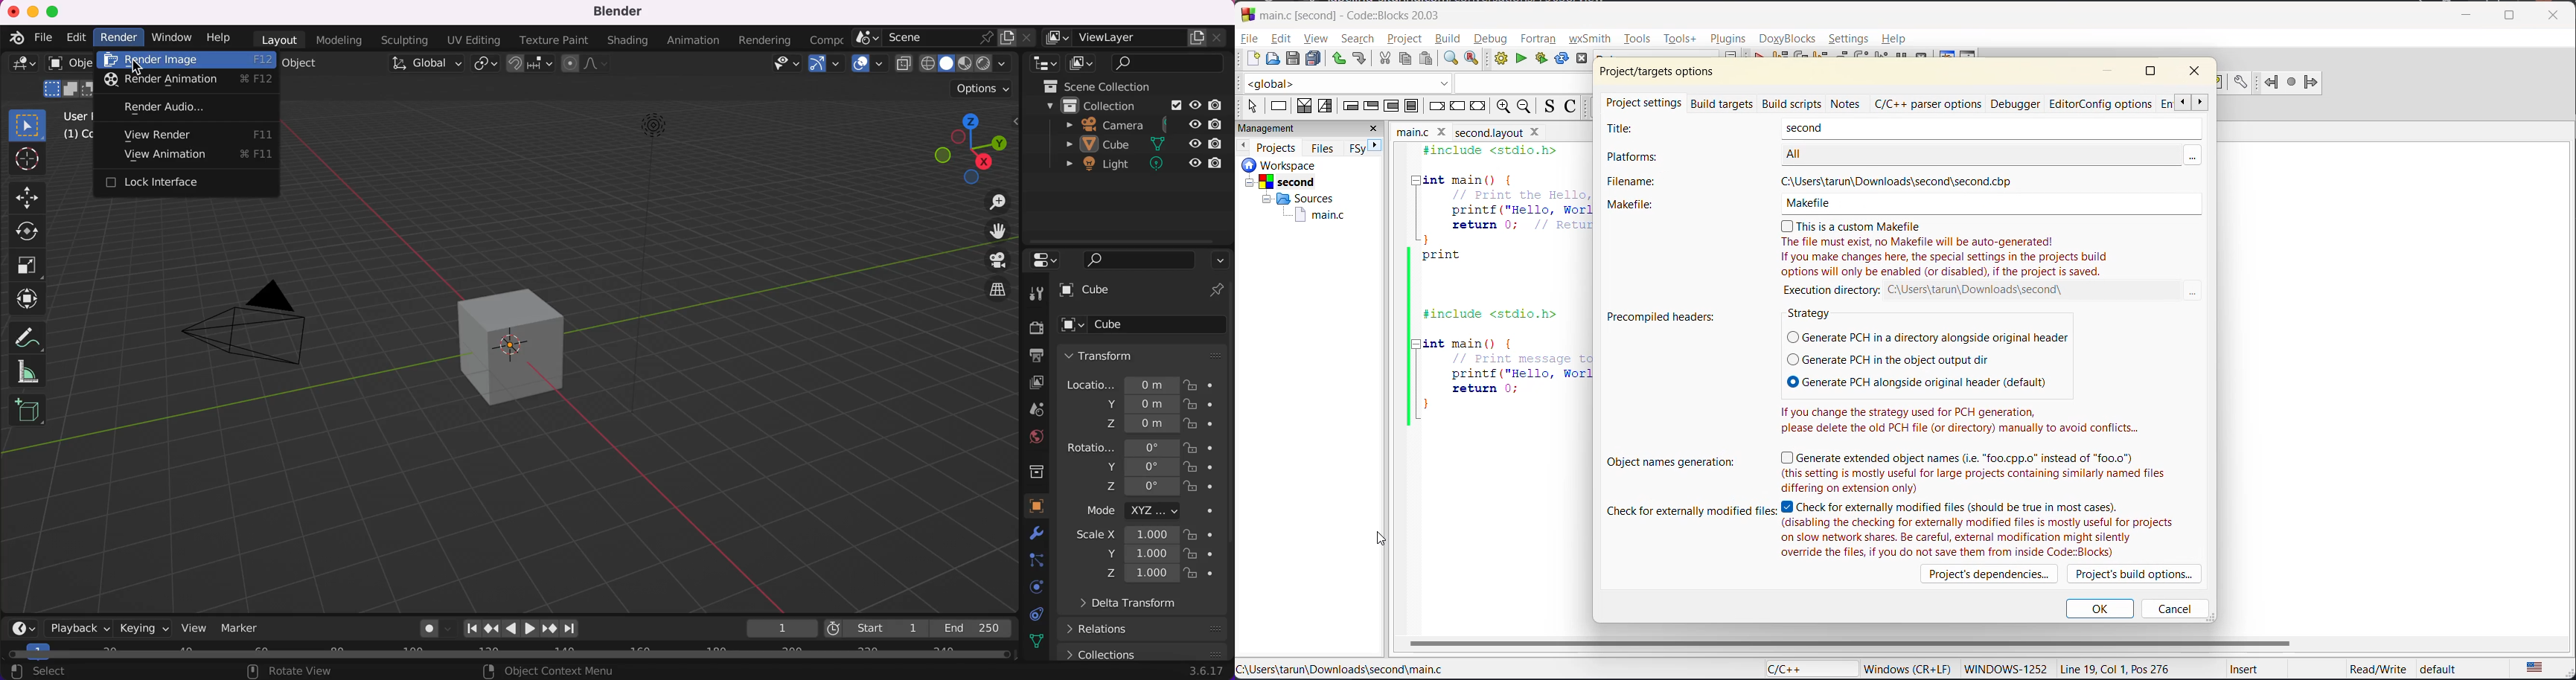 This screenshot has height=700, width=2576. Describe the element at coordinates (1118, 404) in the screenshot. I see `y 0m` at that location.